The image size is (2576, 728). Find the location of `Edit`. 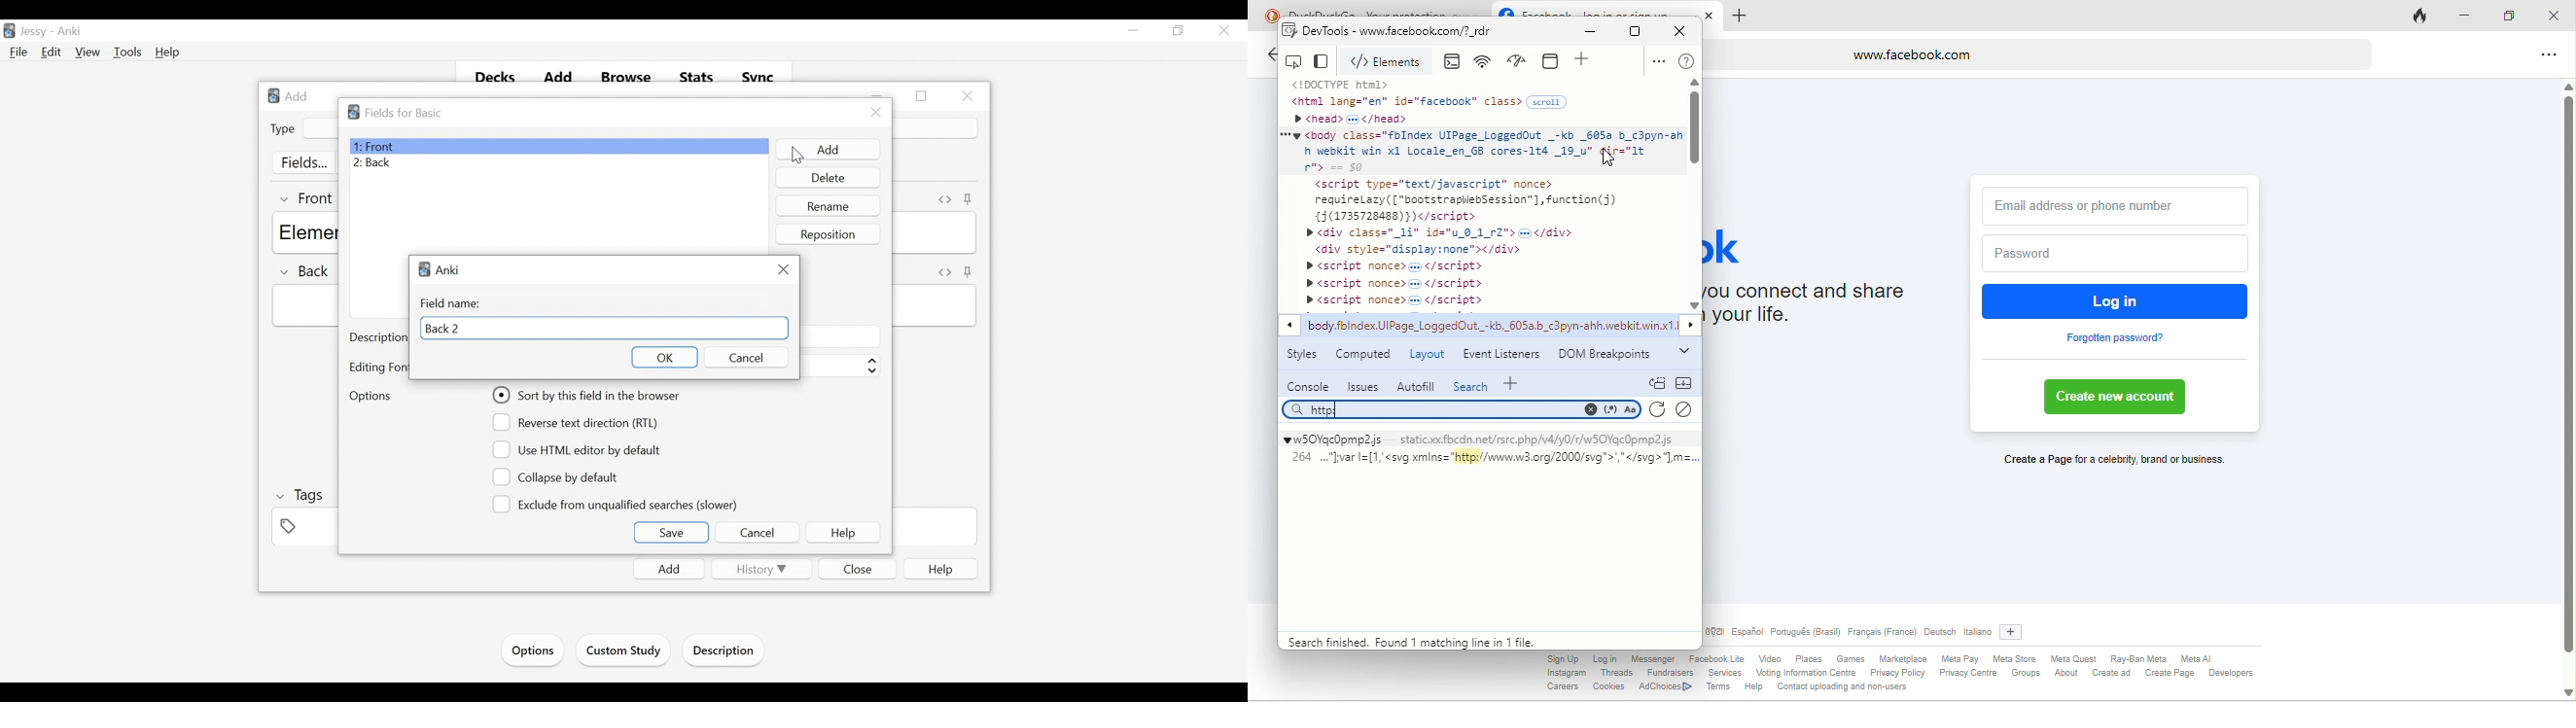

Edit is located at coordinates (51, 51).